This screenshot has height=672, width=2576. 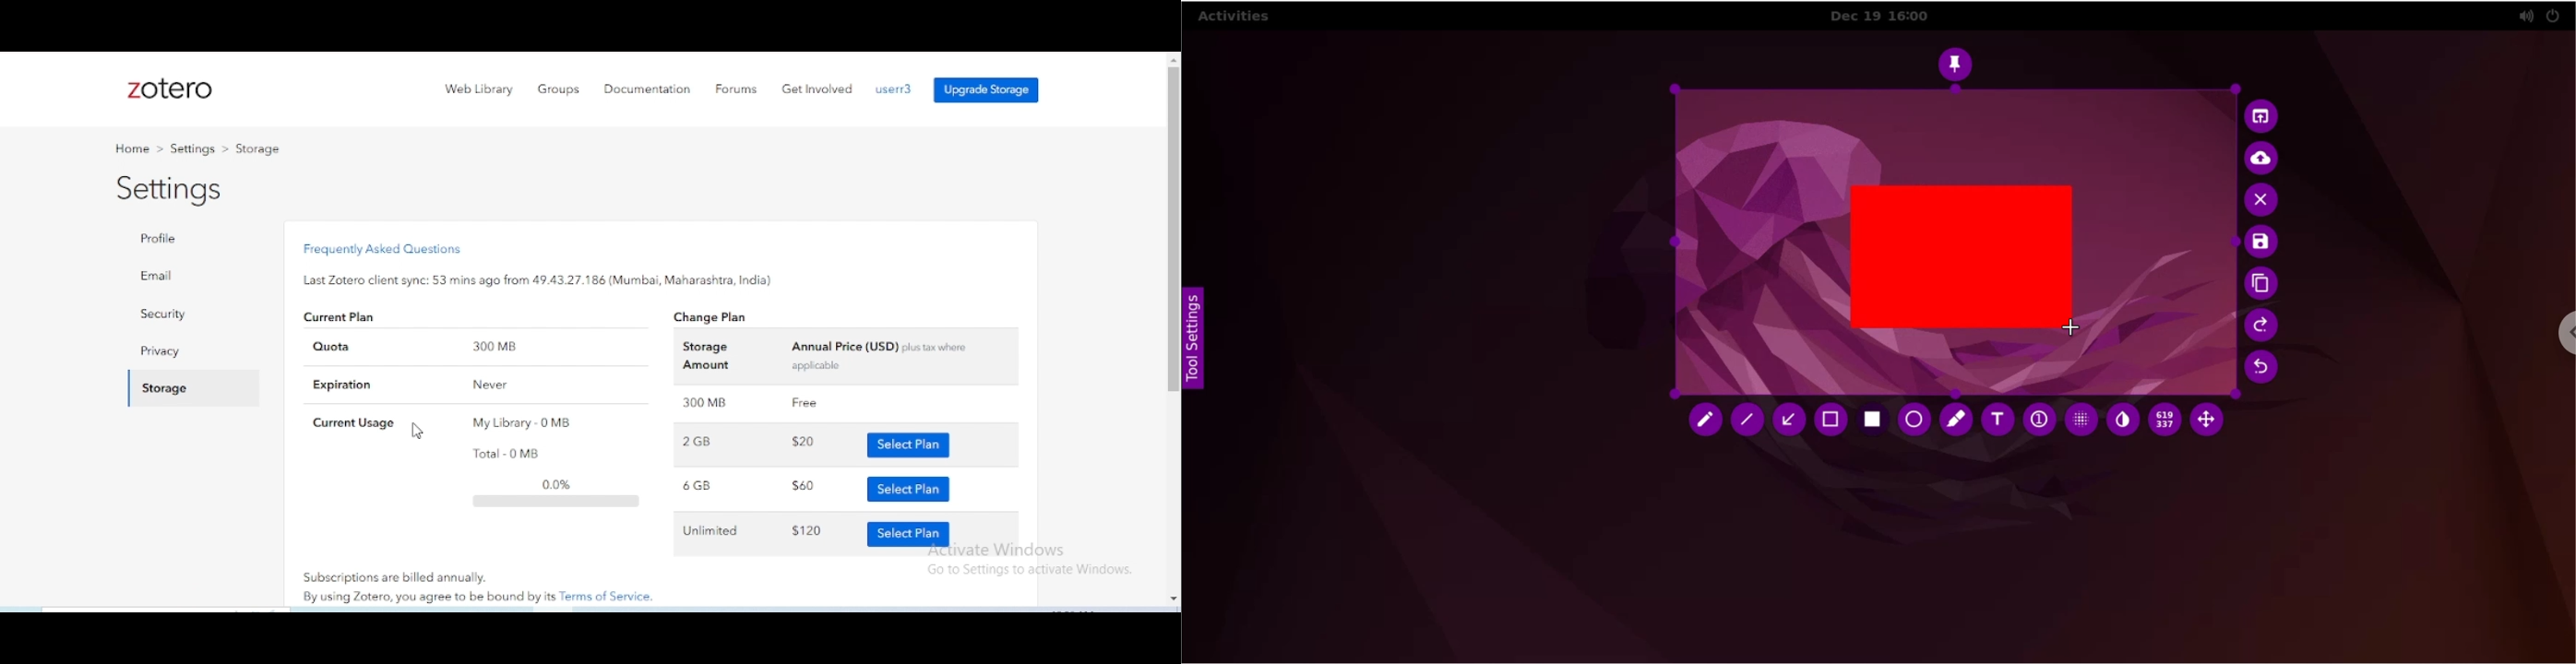 What do you see at coordinates (559, 89) in the screenshot?
I see `groups` at bounding box center [559, 89].